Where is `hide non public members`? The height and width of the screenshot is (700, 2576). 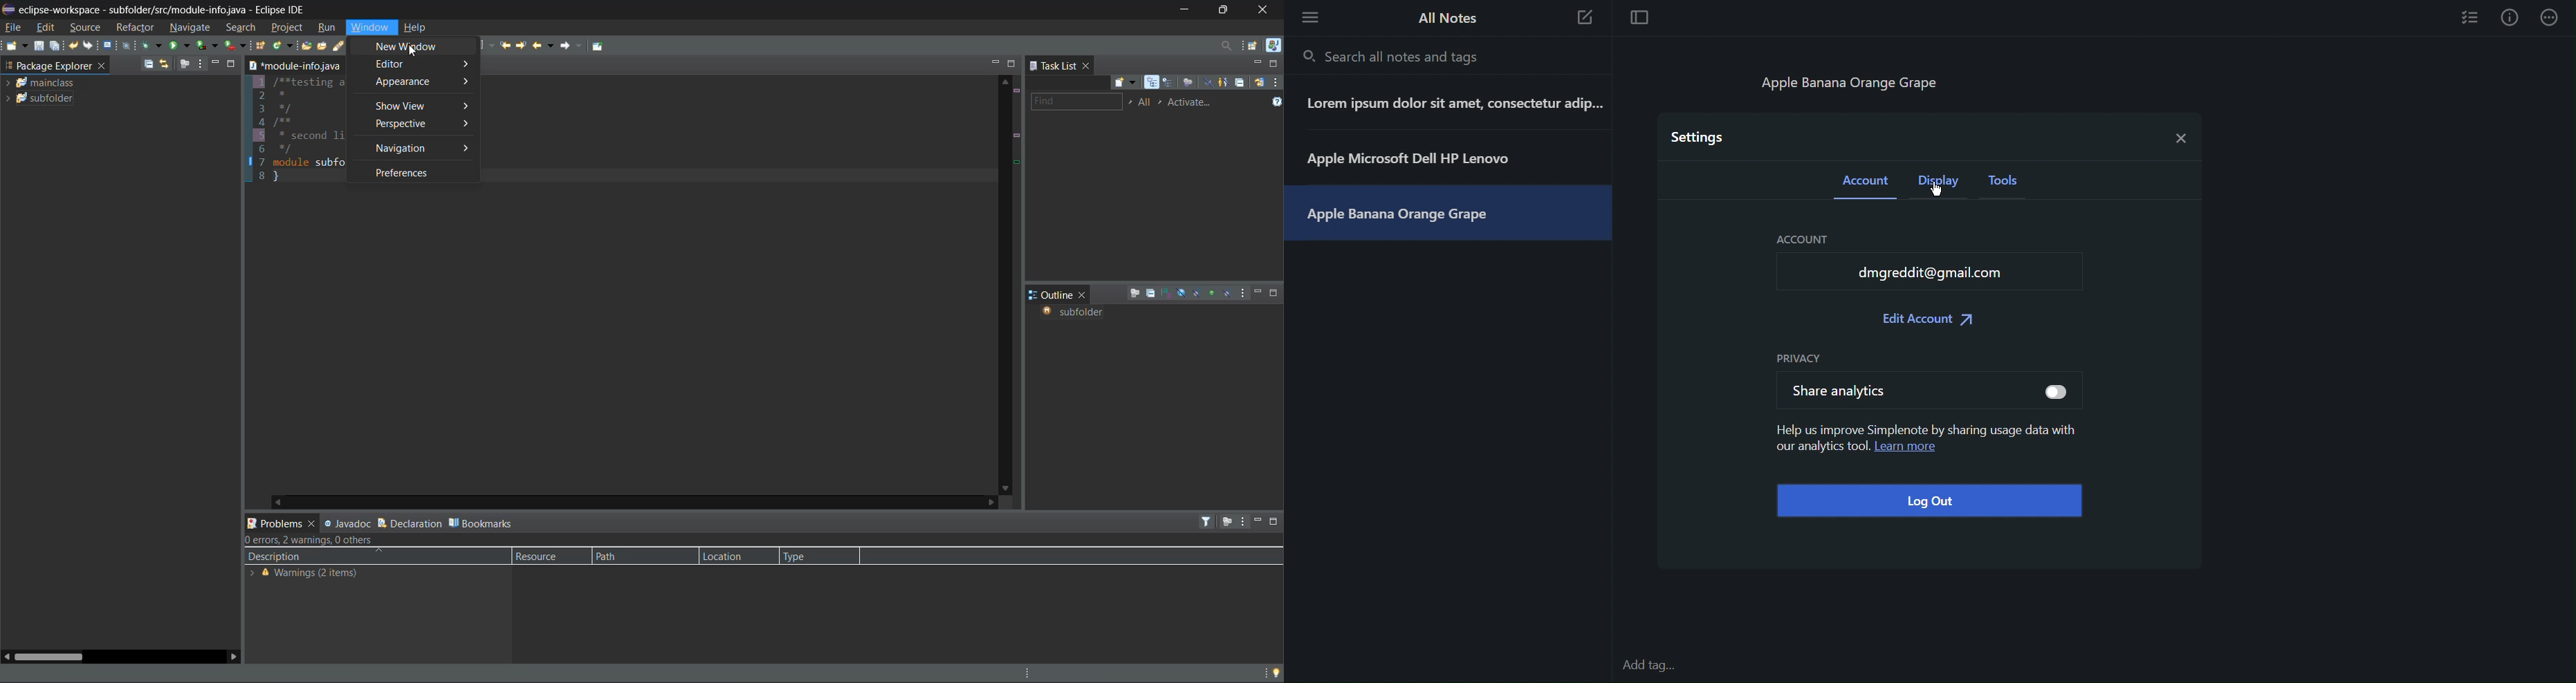
hide non public members is located at coordinates (1212, 292).